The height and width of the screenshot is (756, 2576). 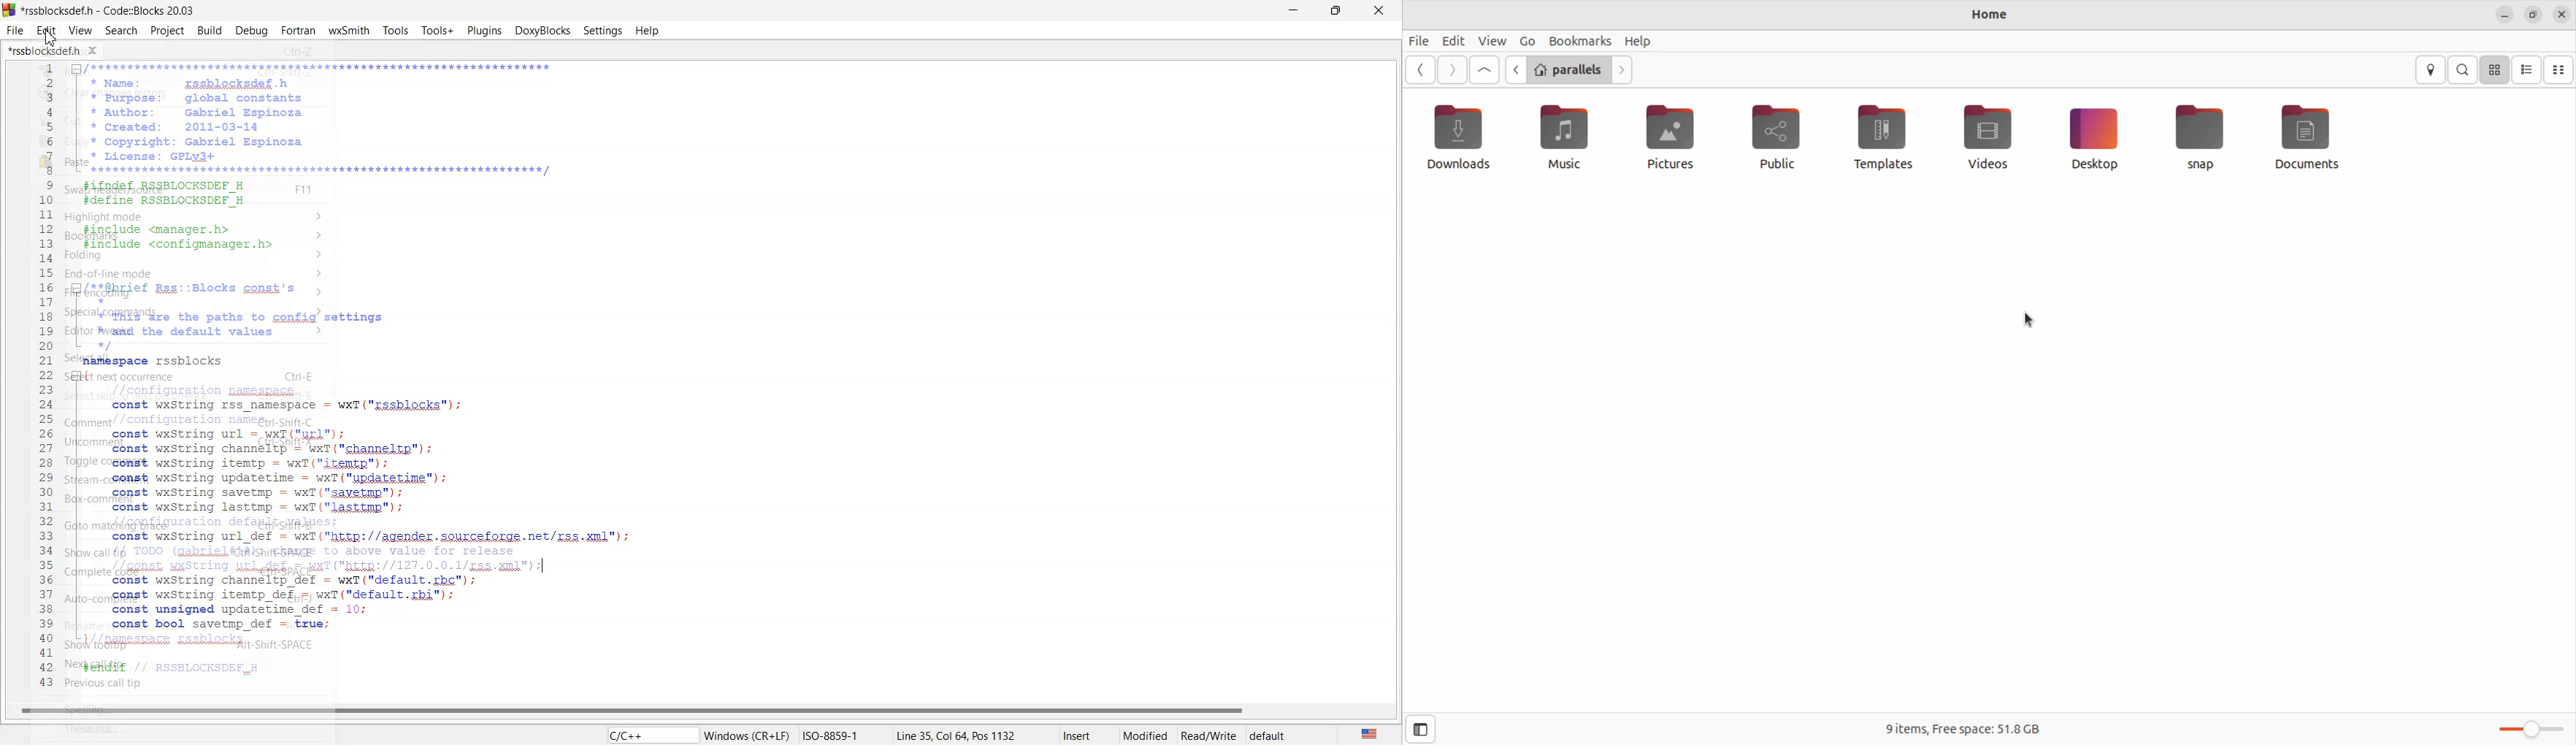 What do you see at coordinates (251, 31) in the screenshot?
I see `Debug` at bounding box center [251, 31].